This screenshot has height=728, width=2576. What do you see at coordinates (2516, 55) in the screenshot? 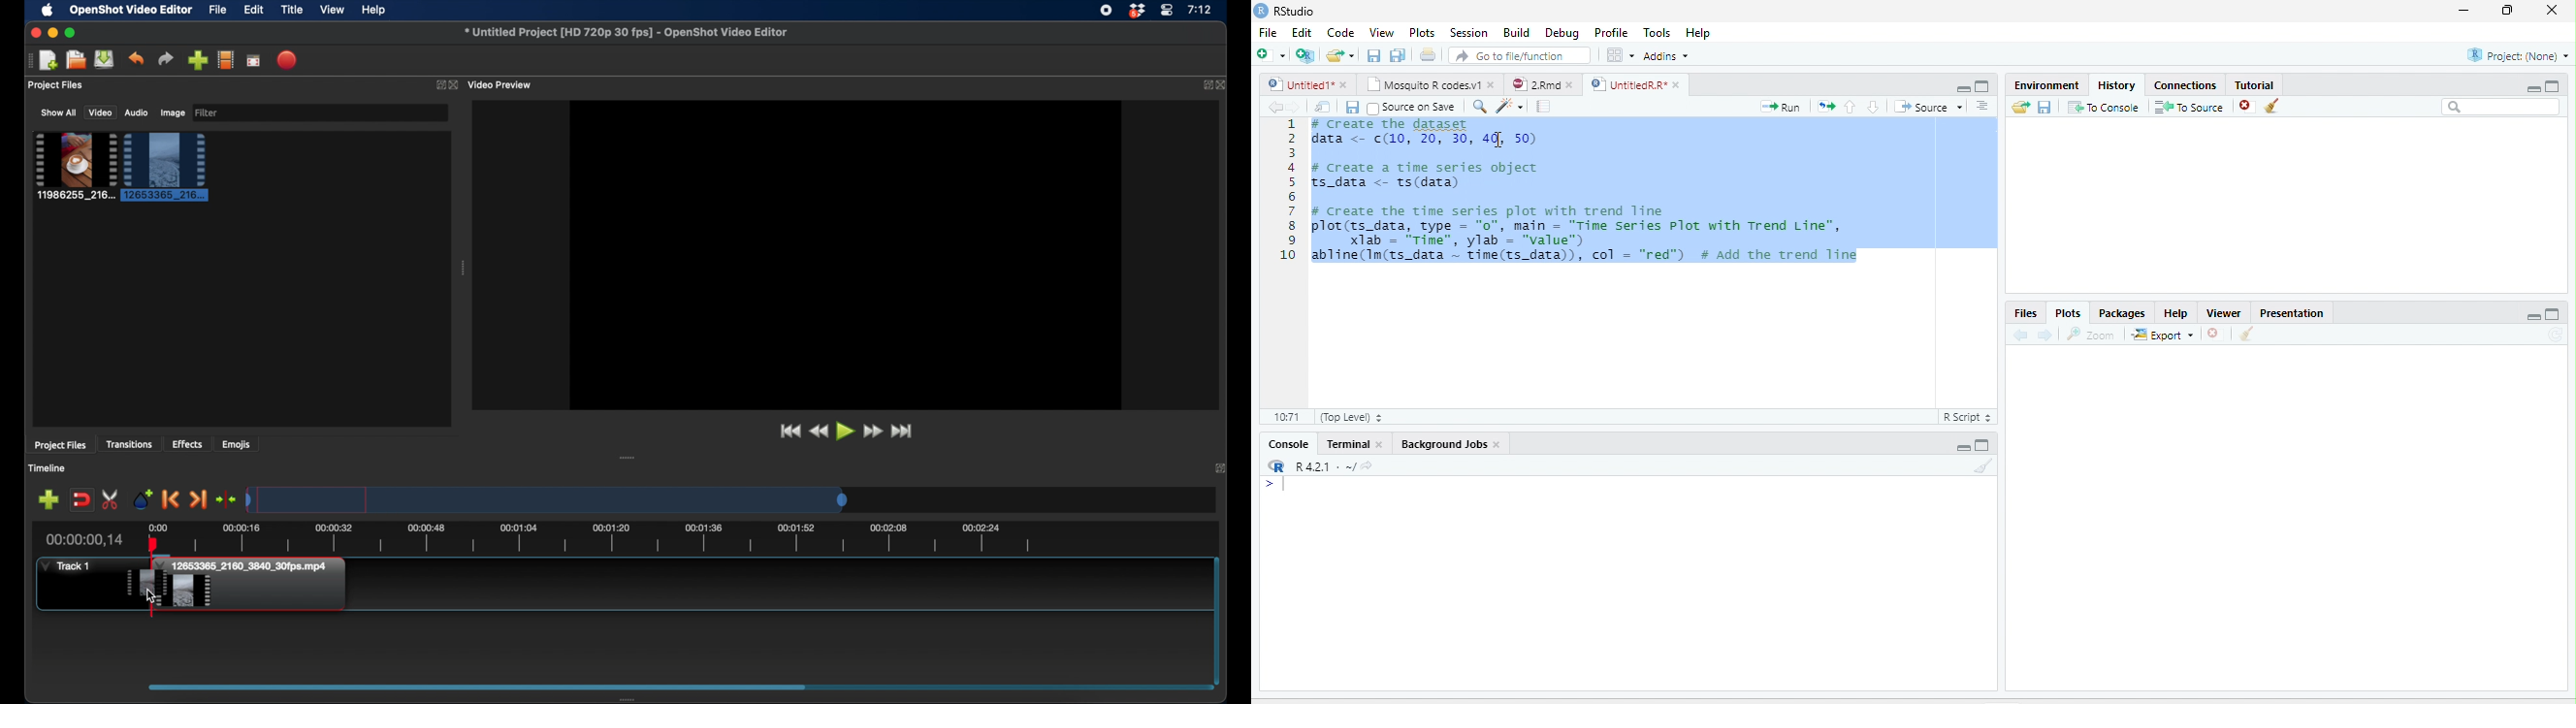
I see `Project: (None)` at bounding box center [2516, 55].